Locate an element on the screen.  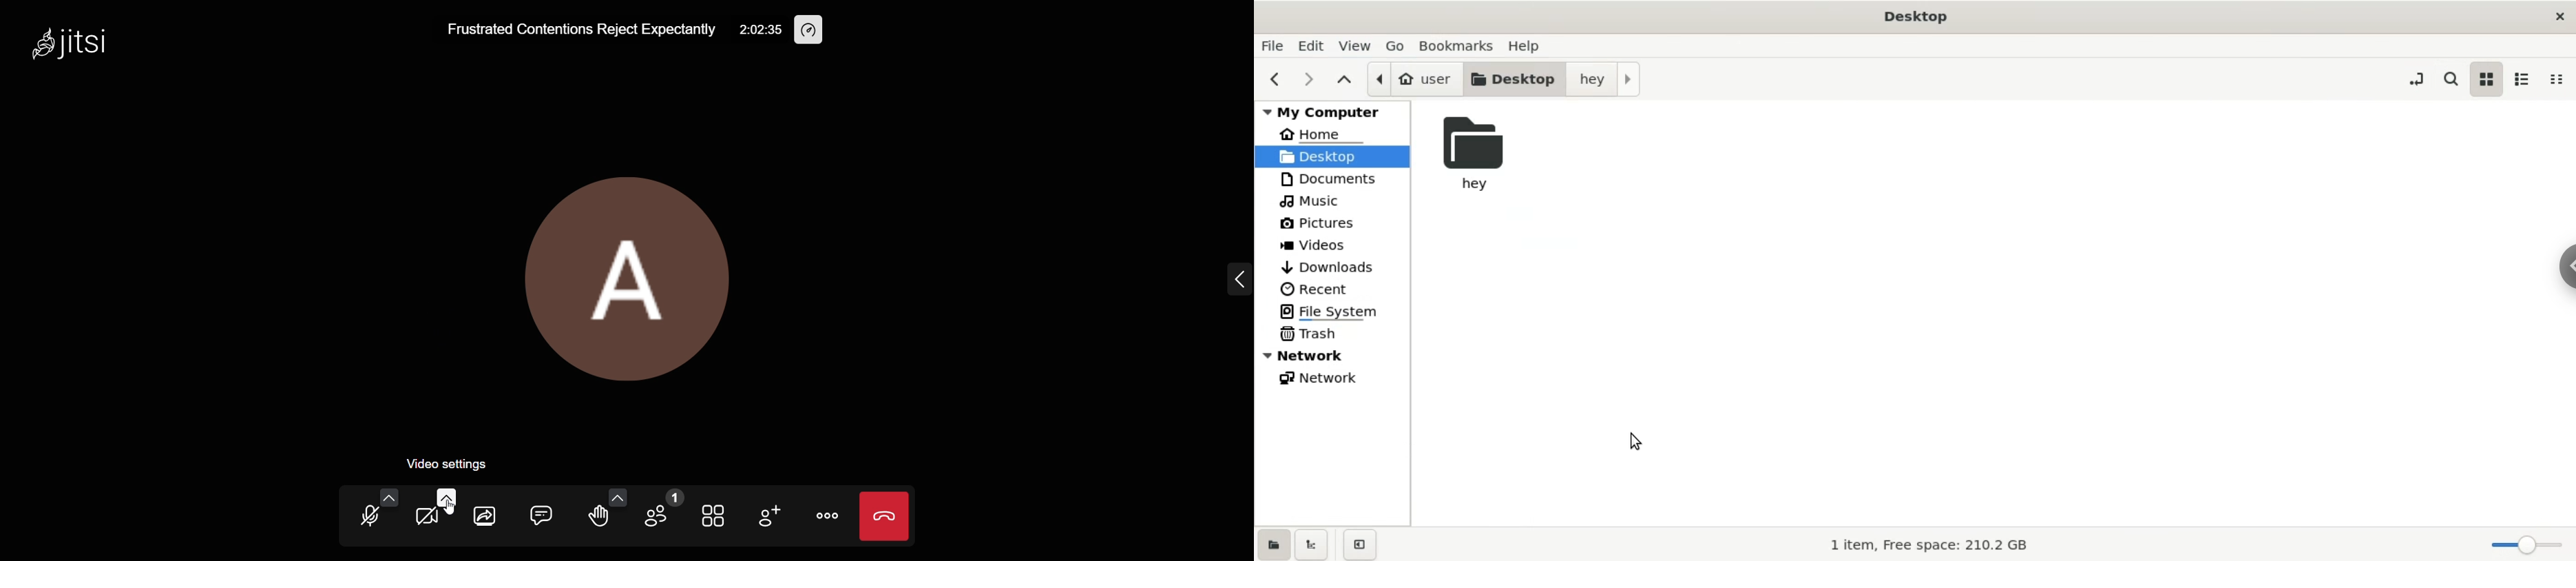
close sidebar is located at coordinates (1365, 542).